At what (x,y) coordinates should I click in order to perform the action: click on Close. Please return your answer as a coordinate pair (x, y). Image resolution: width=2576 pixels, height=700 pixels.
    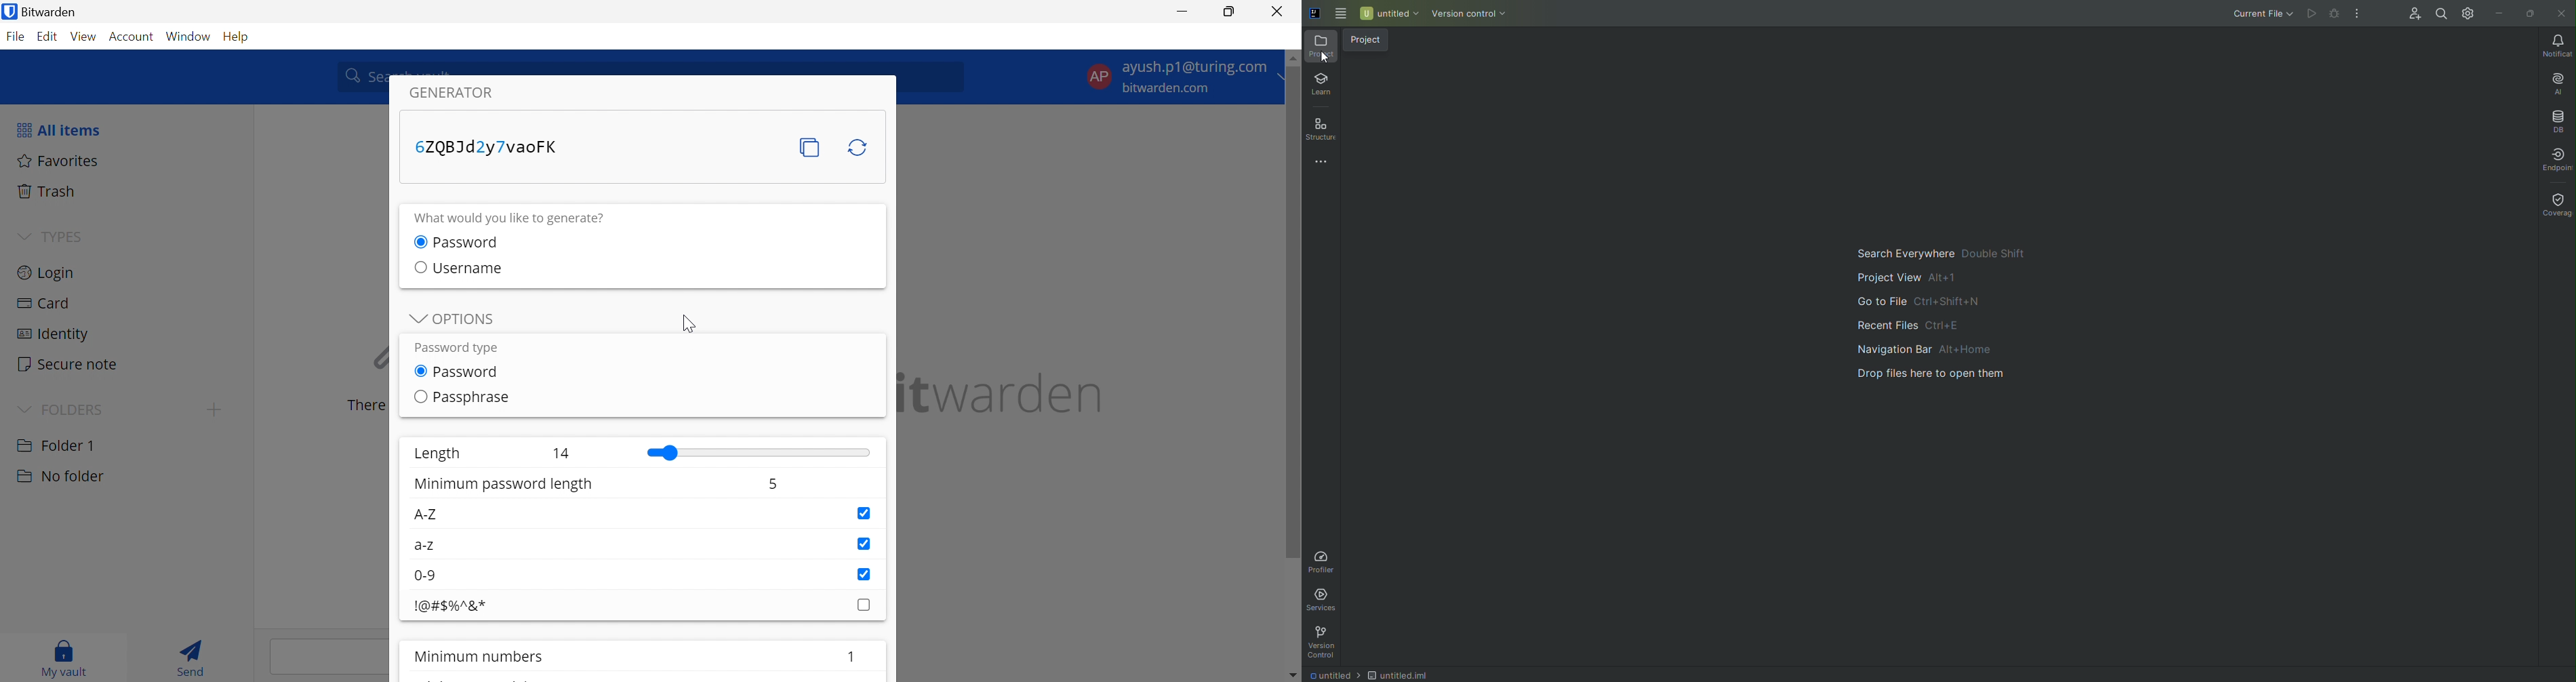
    Looking at the image, I should click on (1279, 11).